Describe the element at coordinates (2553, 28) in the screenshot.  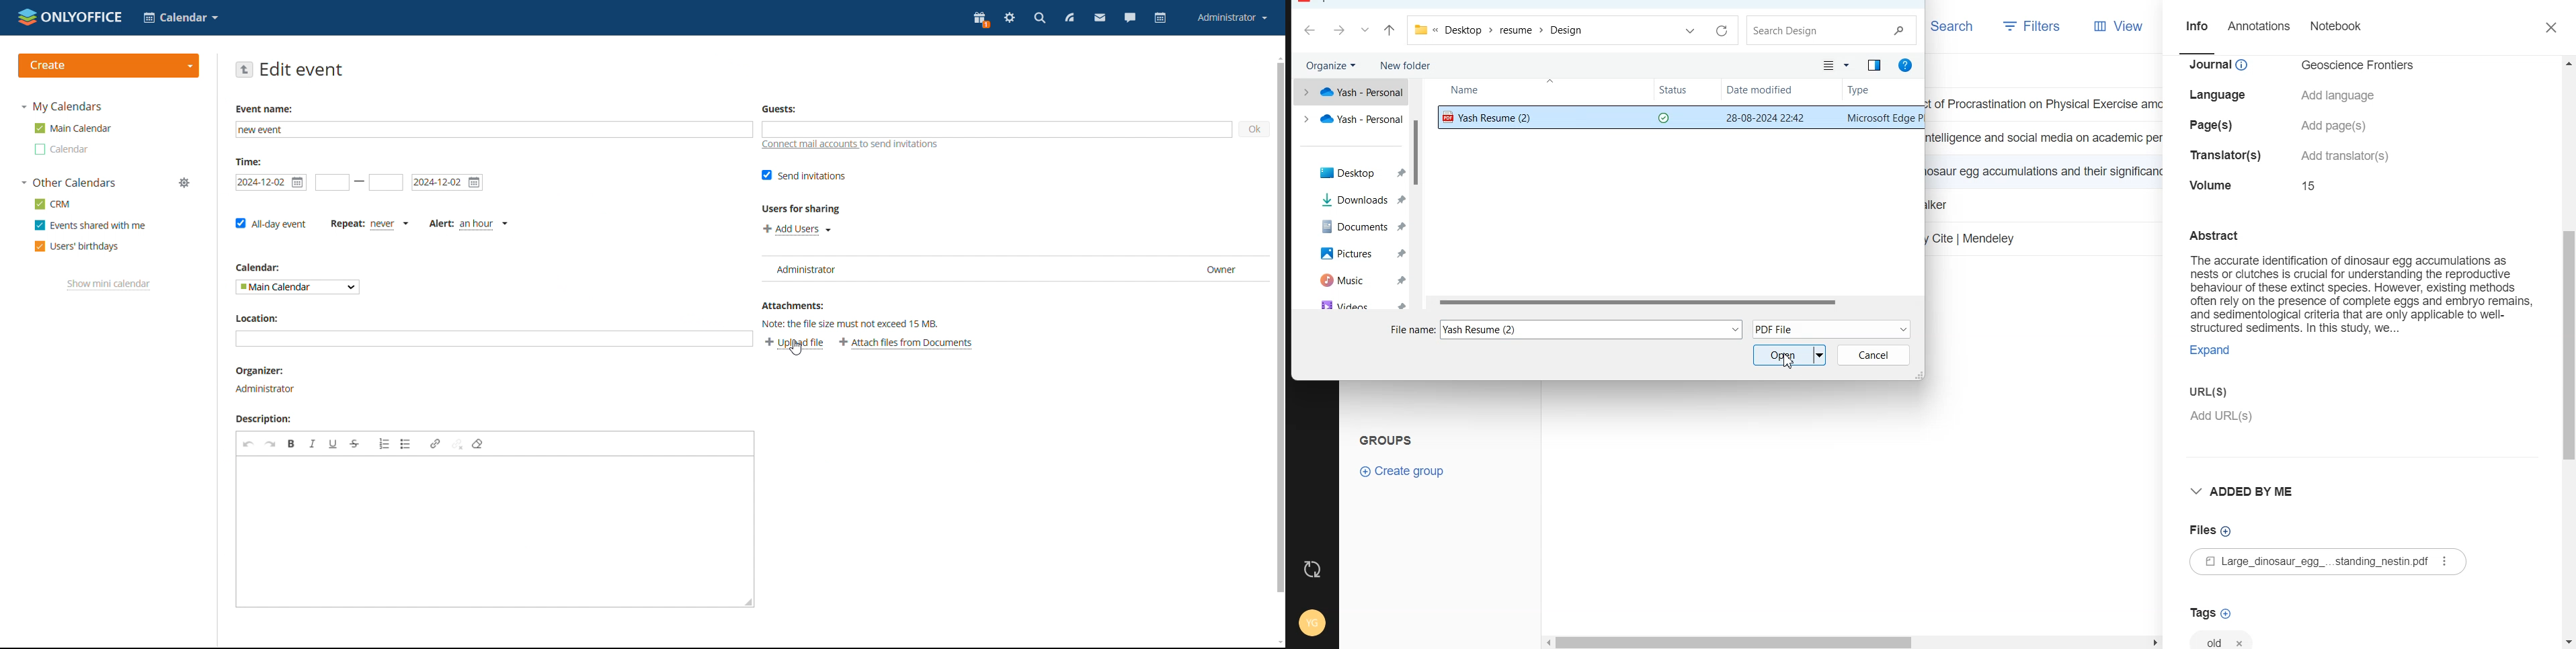
I see `Close` at that location.